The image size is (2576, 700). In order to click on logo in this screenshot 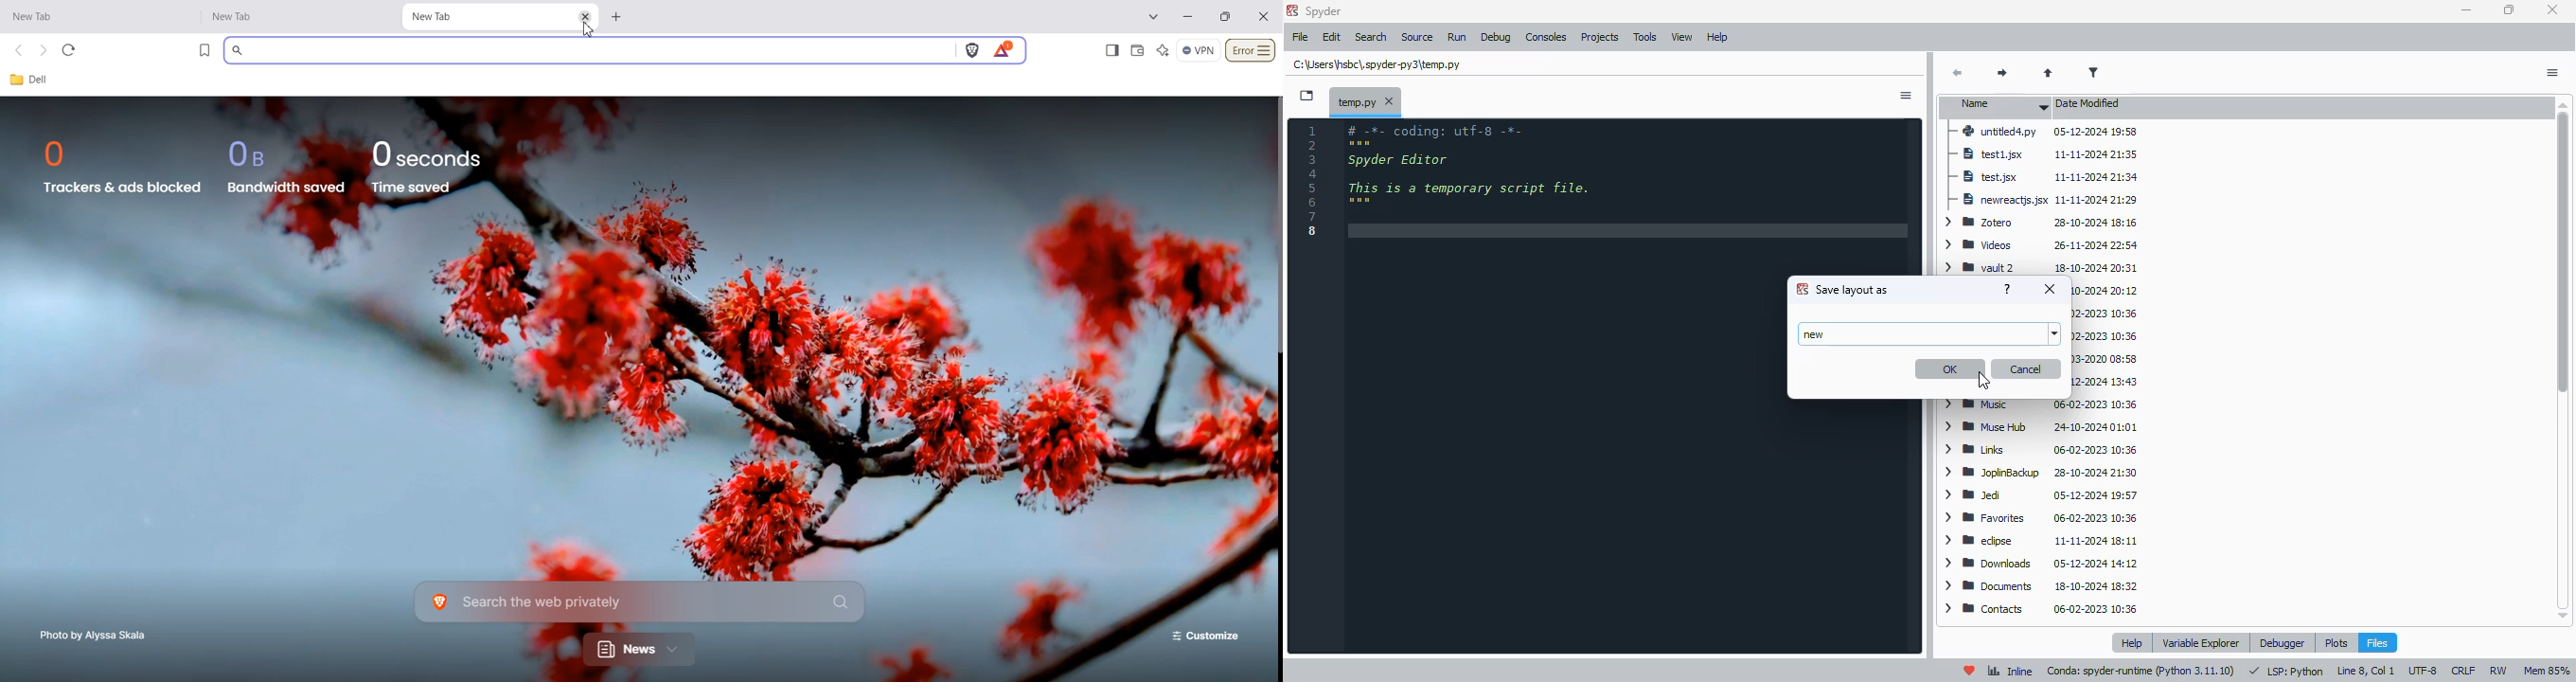, I will do `click(1802, 288)`.